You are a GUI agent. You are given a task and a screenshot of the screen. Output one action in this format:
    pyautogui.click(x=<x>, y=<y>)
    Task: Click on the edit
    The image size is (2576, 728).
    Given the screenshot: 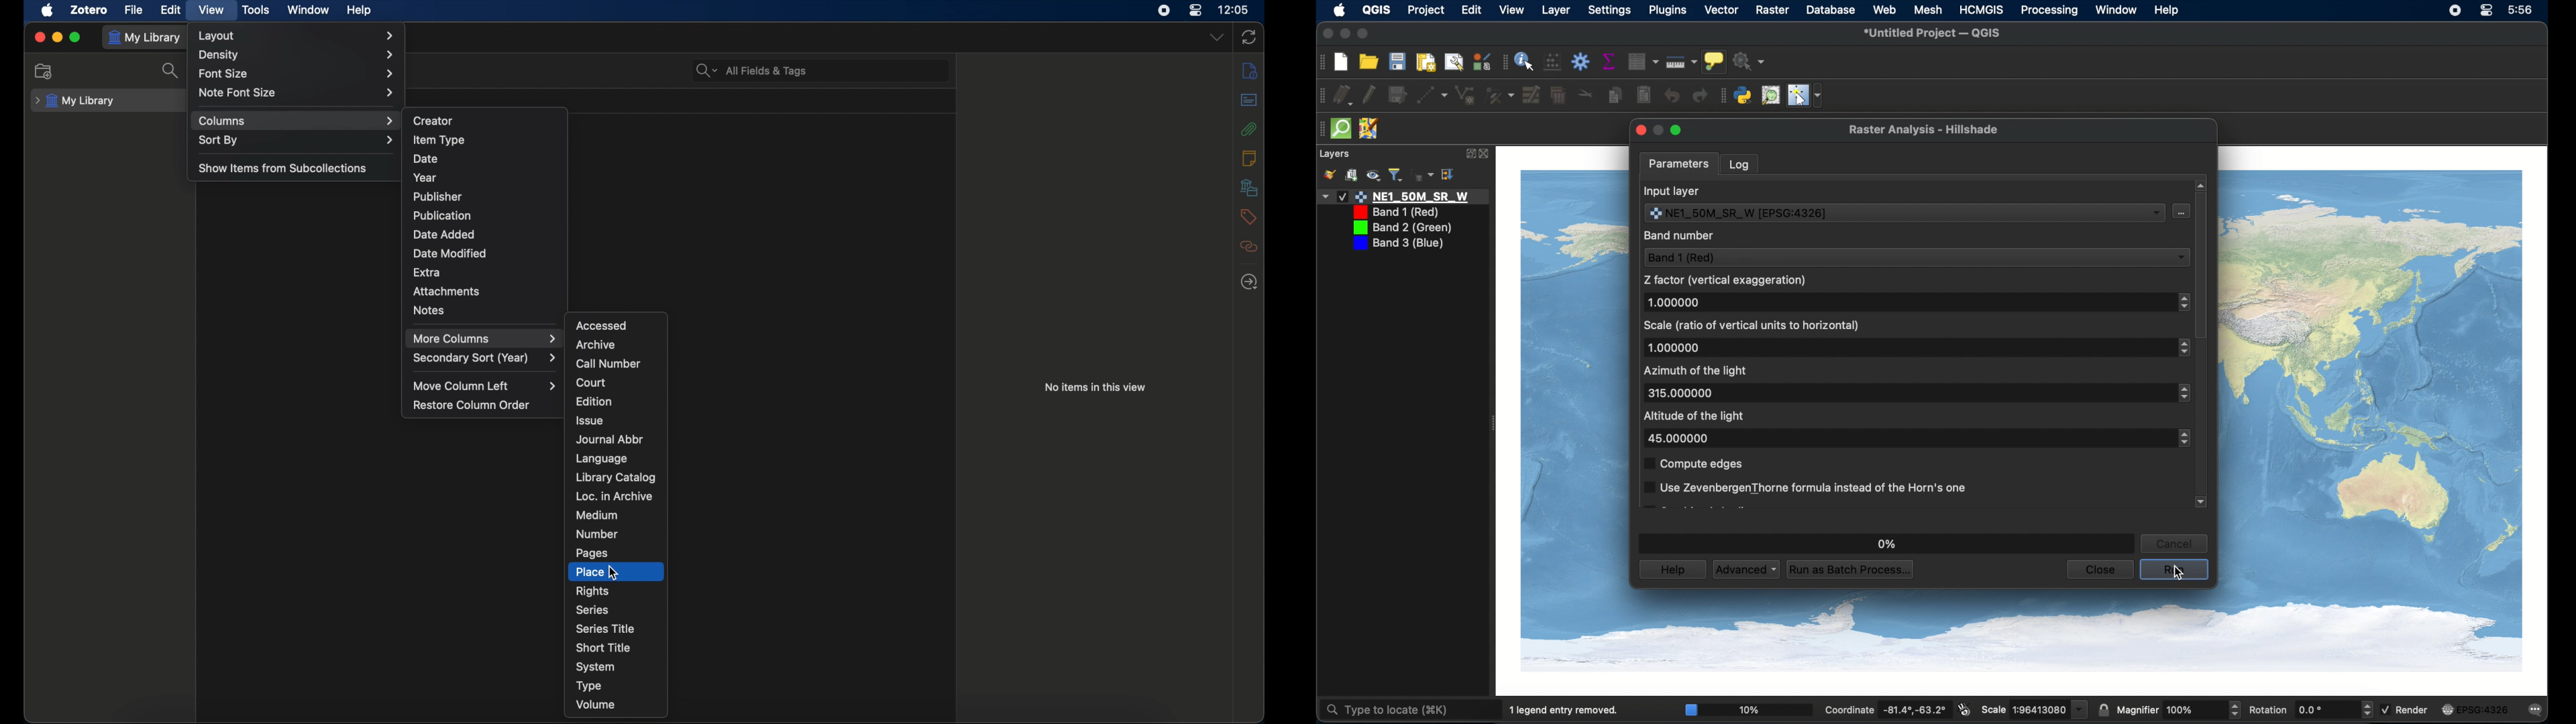 What is the action you would take?
    pyautogui.click(x=1472, y=10)
    